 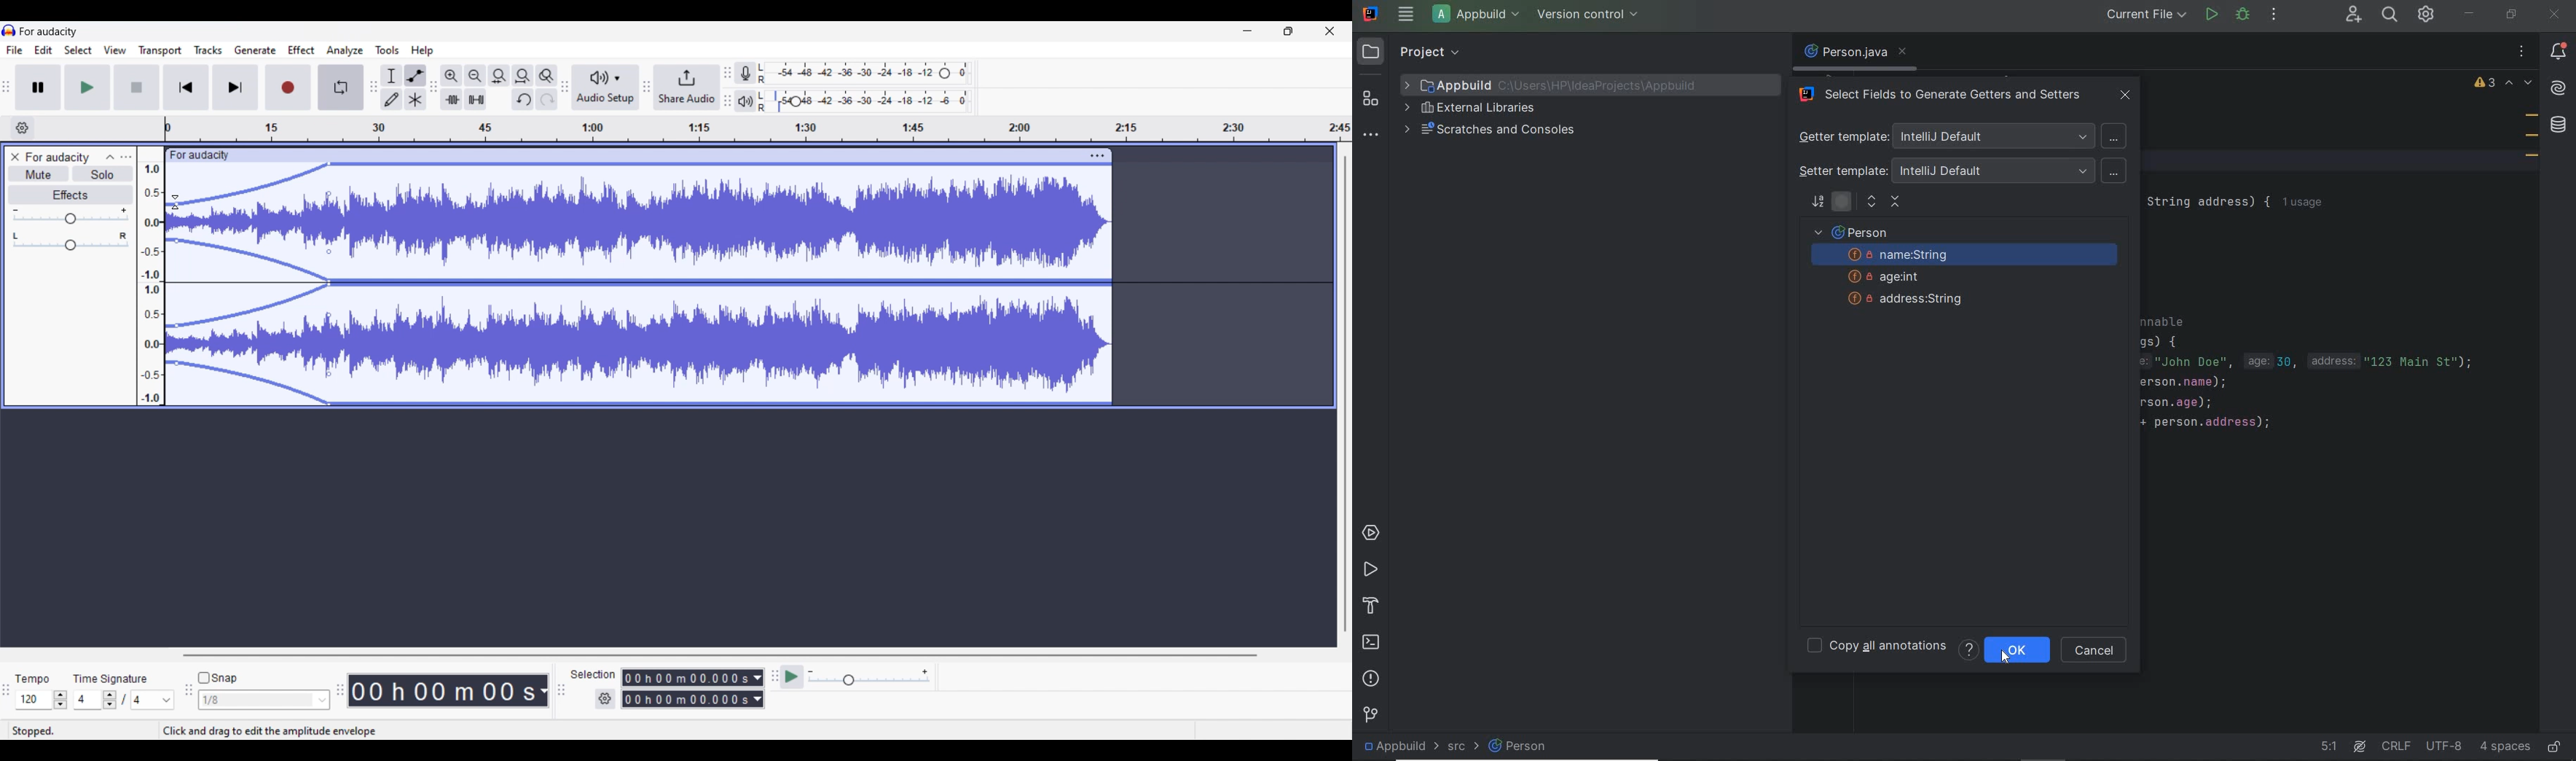 I want to click on Playback level, so click(x=864, y=101).